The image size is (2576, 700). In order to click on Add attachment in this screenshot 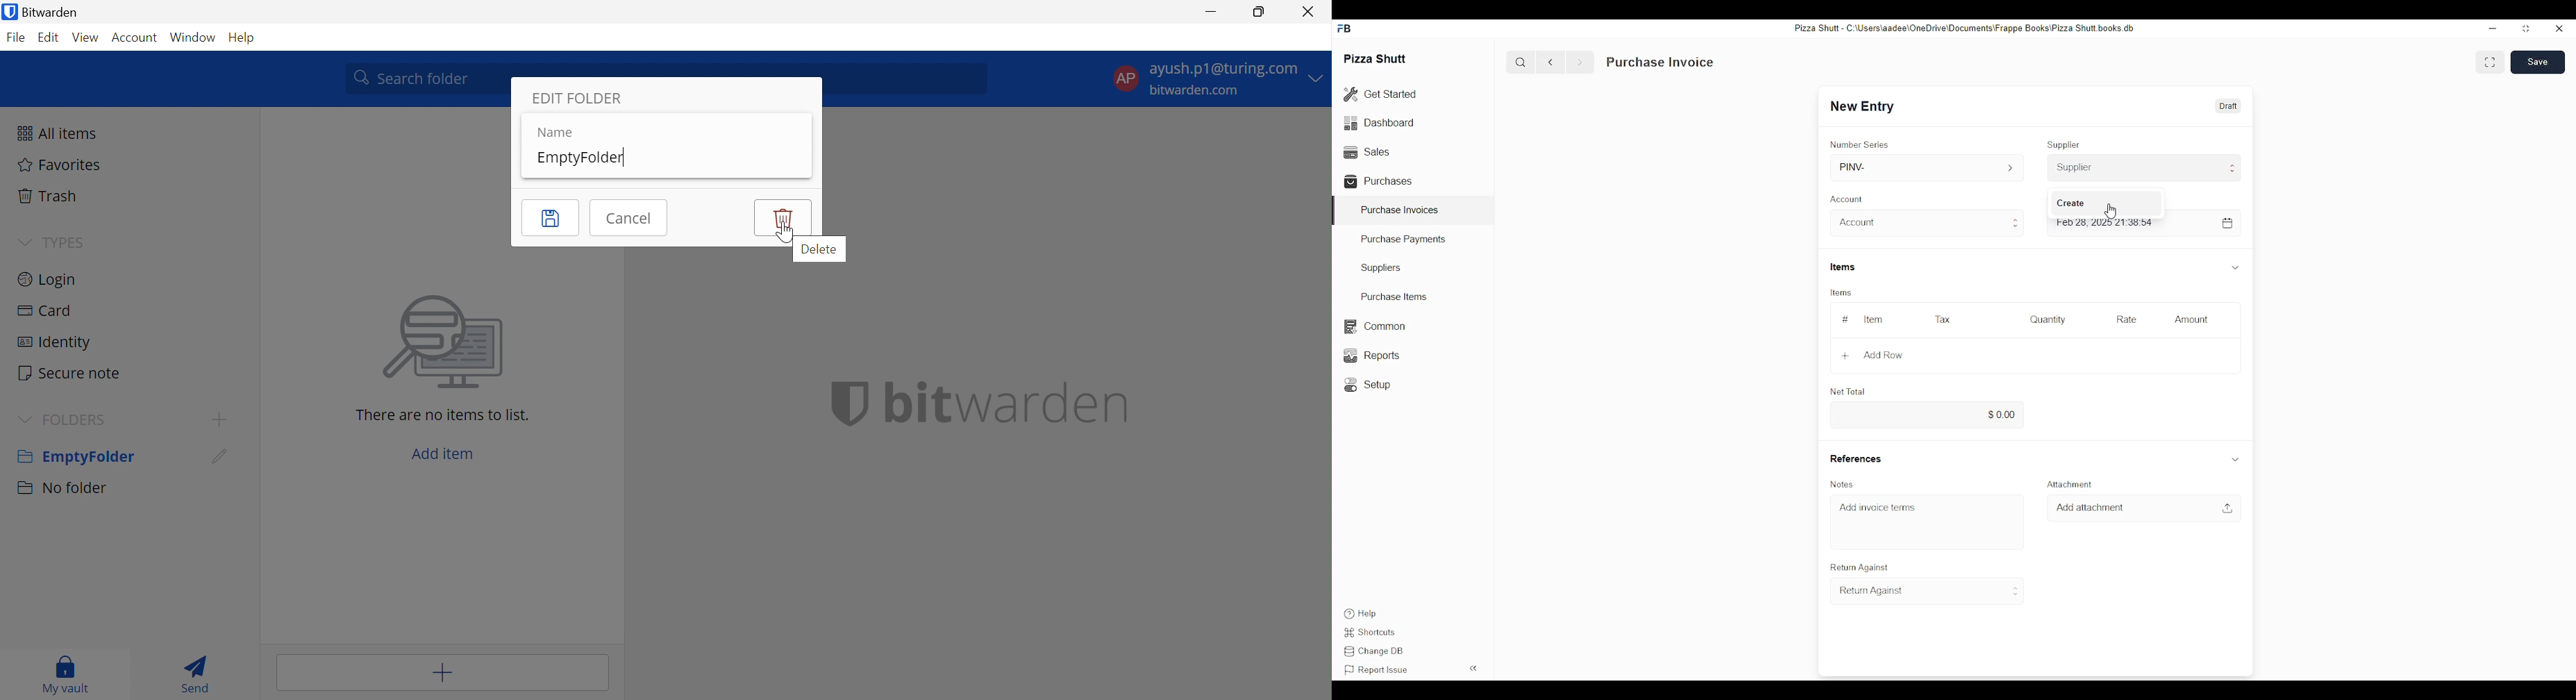, I will do `click(2092, 508)`.